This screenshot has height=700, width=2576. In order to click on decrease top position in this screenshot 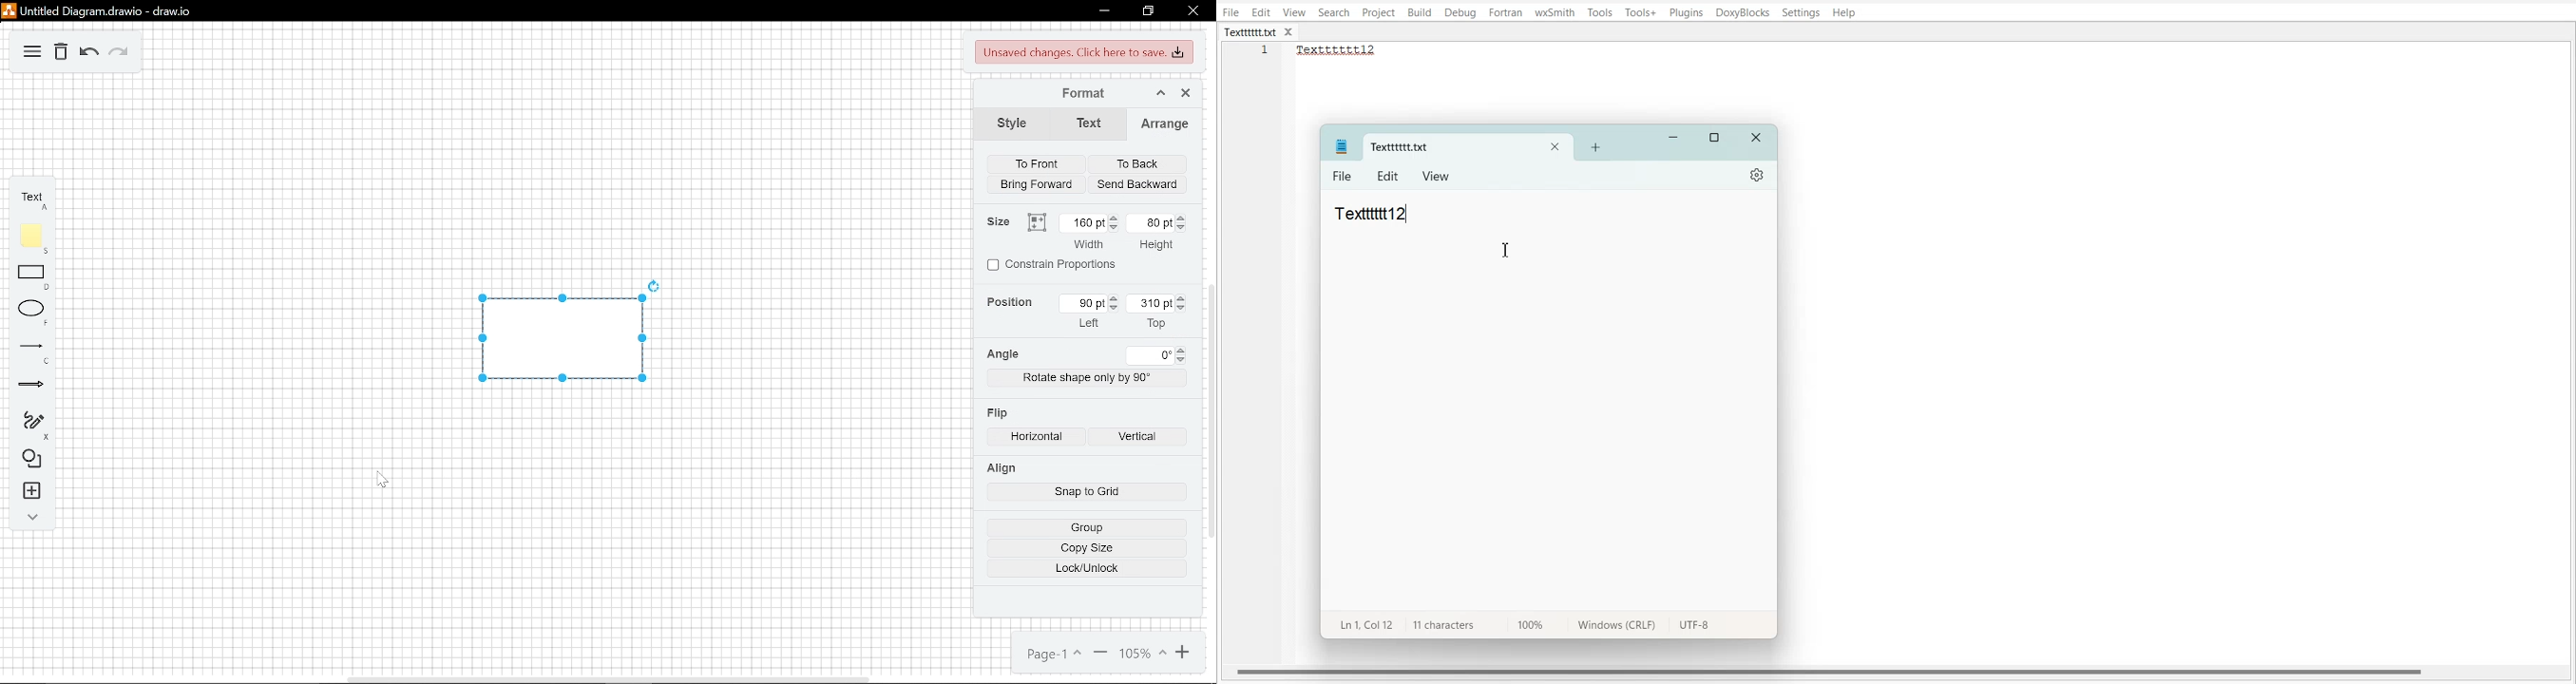, I will do `click(1181, 309)`.